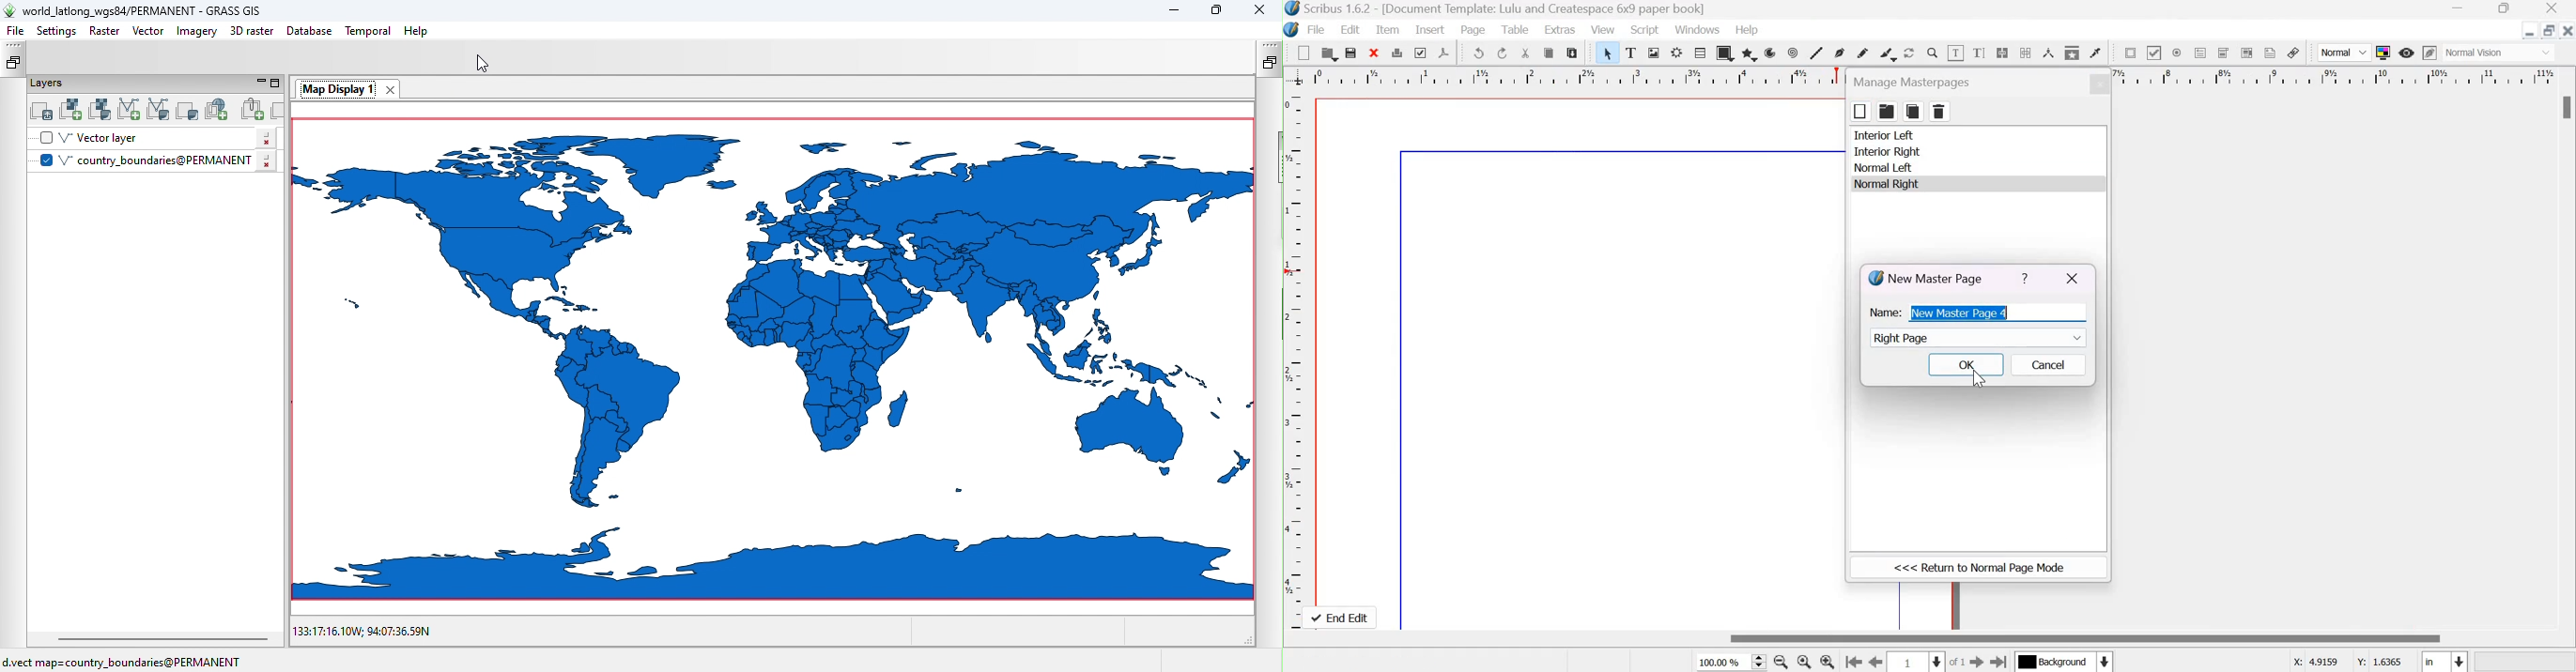  What do you see at coordinates (1979, 568) in the screenshot?
I see `return to normal page mode` at bounding box center [1979, 568].